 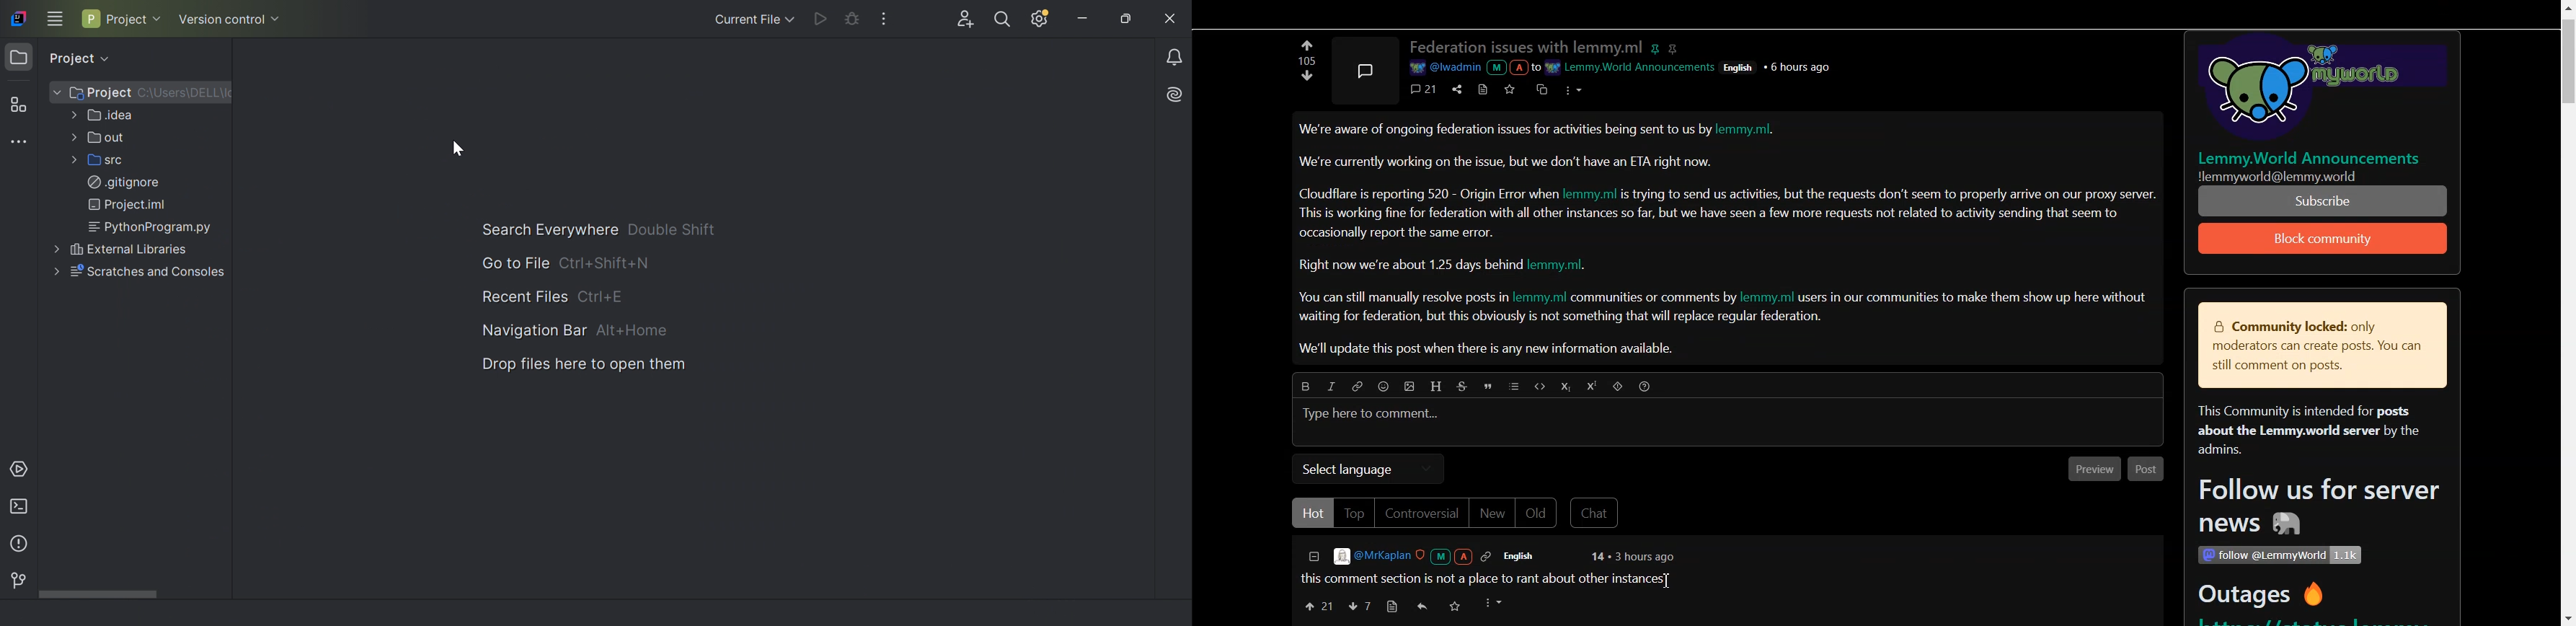 I want to click on Superscript, so click(x=1594, y=387).